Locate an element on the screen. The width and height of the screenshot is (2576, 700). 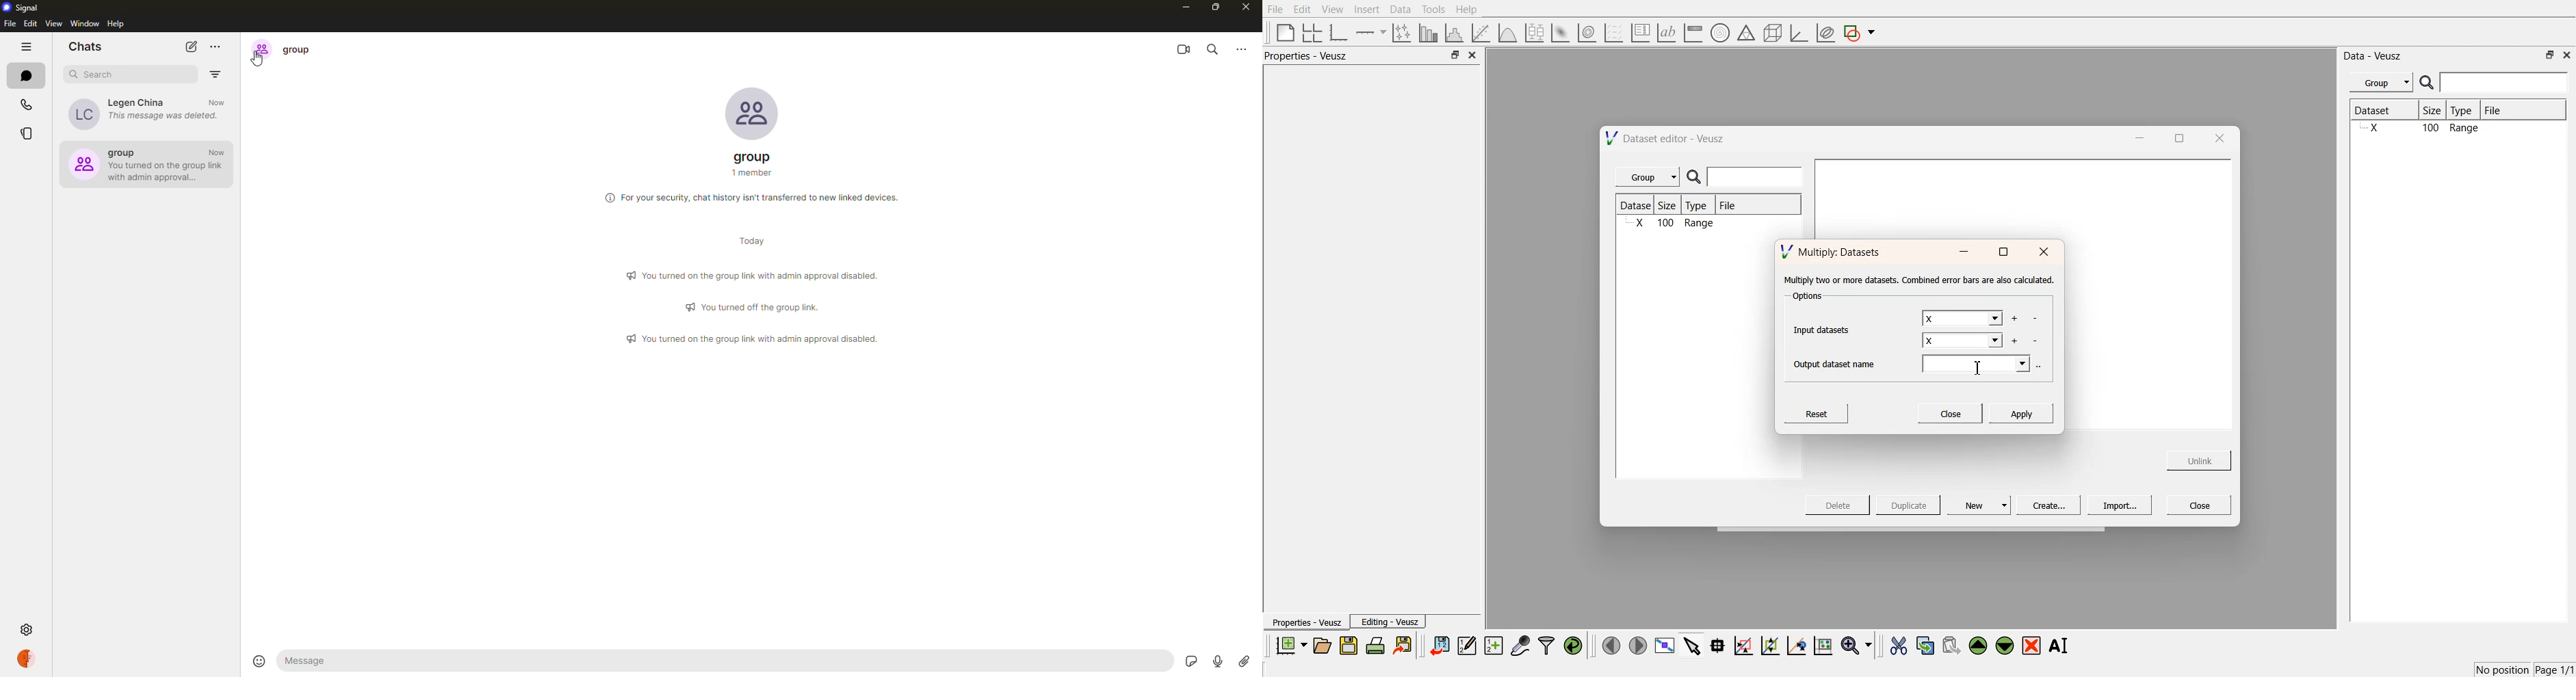
contact is located at coordinates (147, 113).